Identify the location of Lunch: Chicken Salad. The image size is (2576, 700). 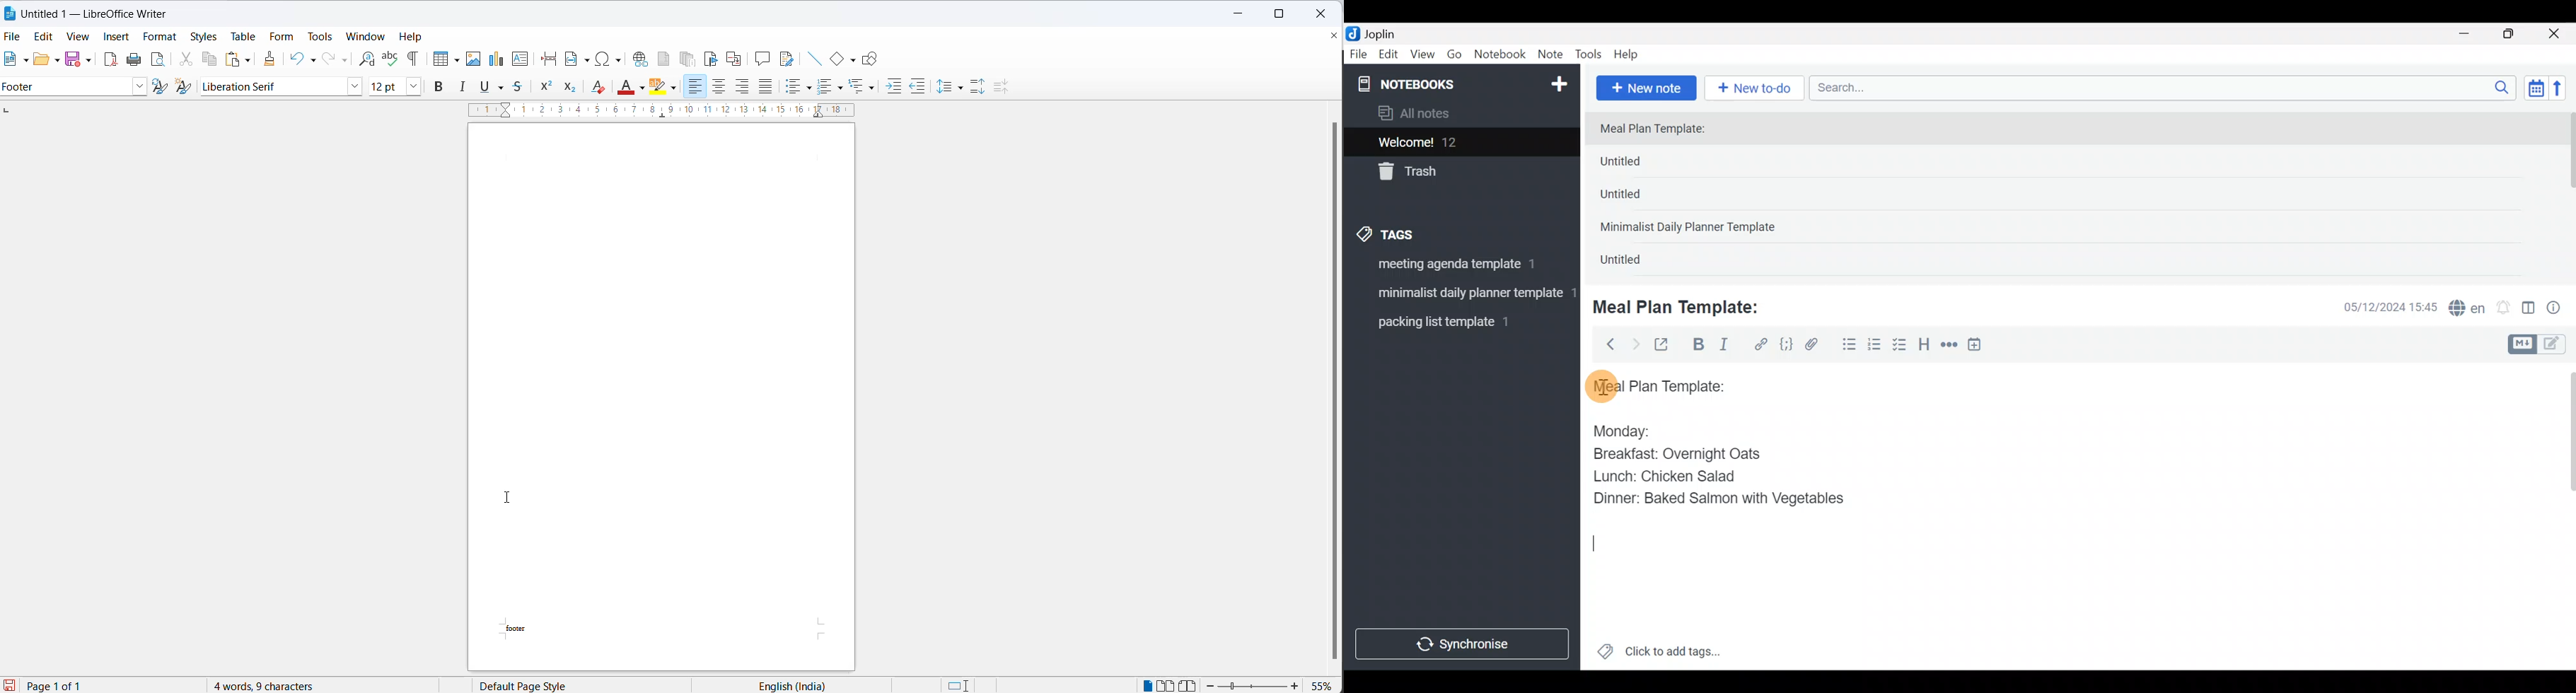
(1663, 476).